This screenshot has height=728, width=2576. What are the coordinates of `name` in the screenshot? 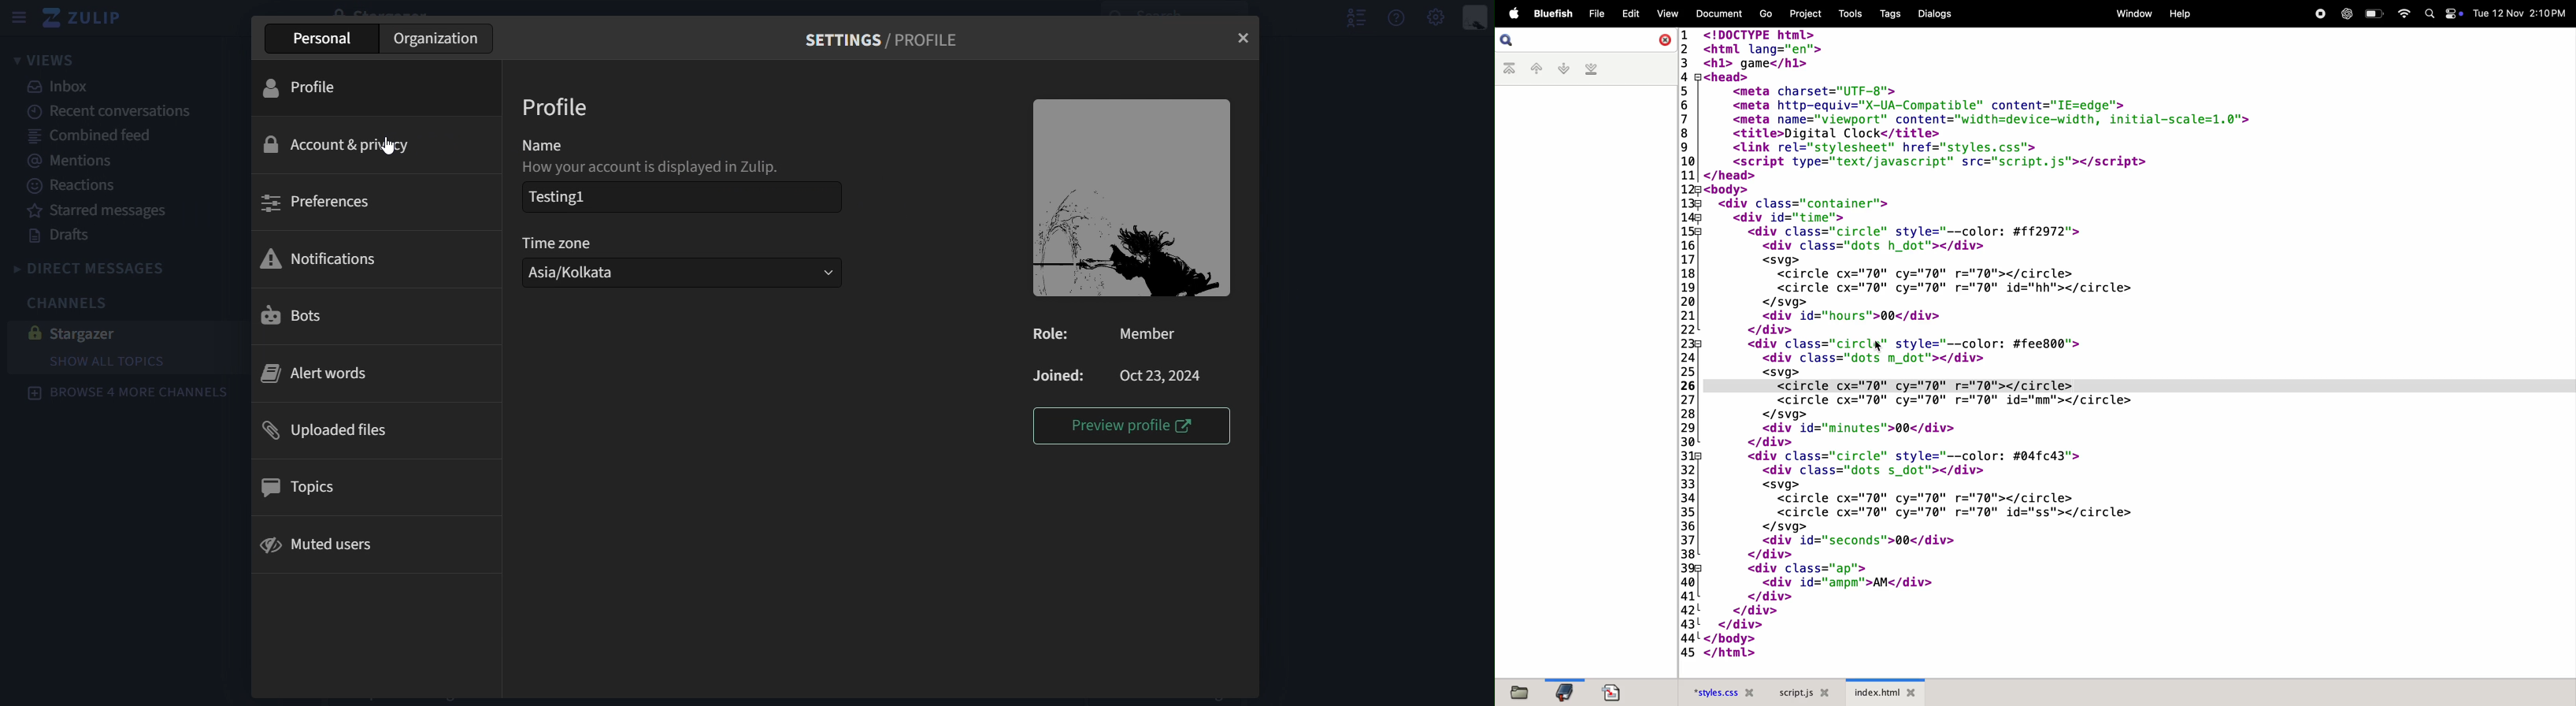 It's located at (550, 143).